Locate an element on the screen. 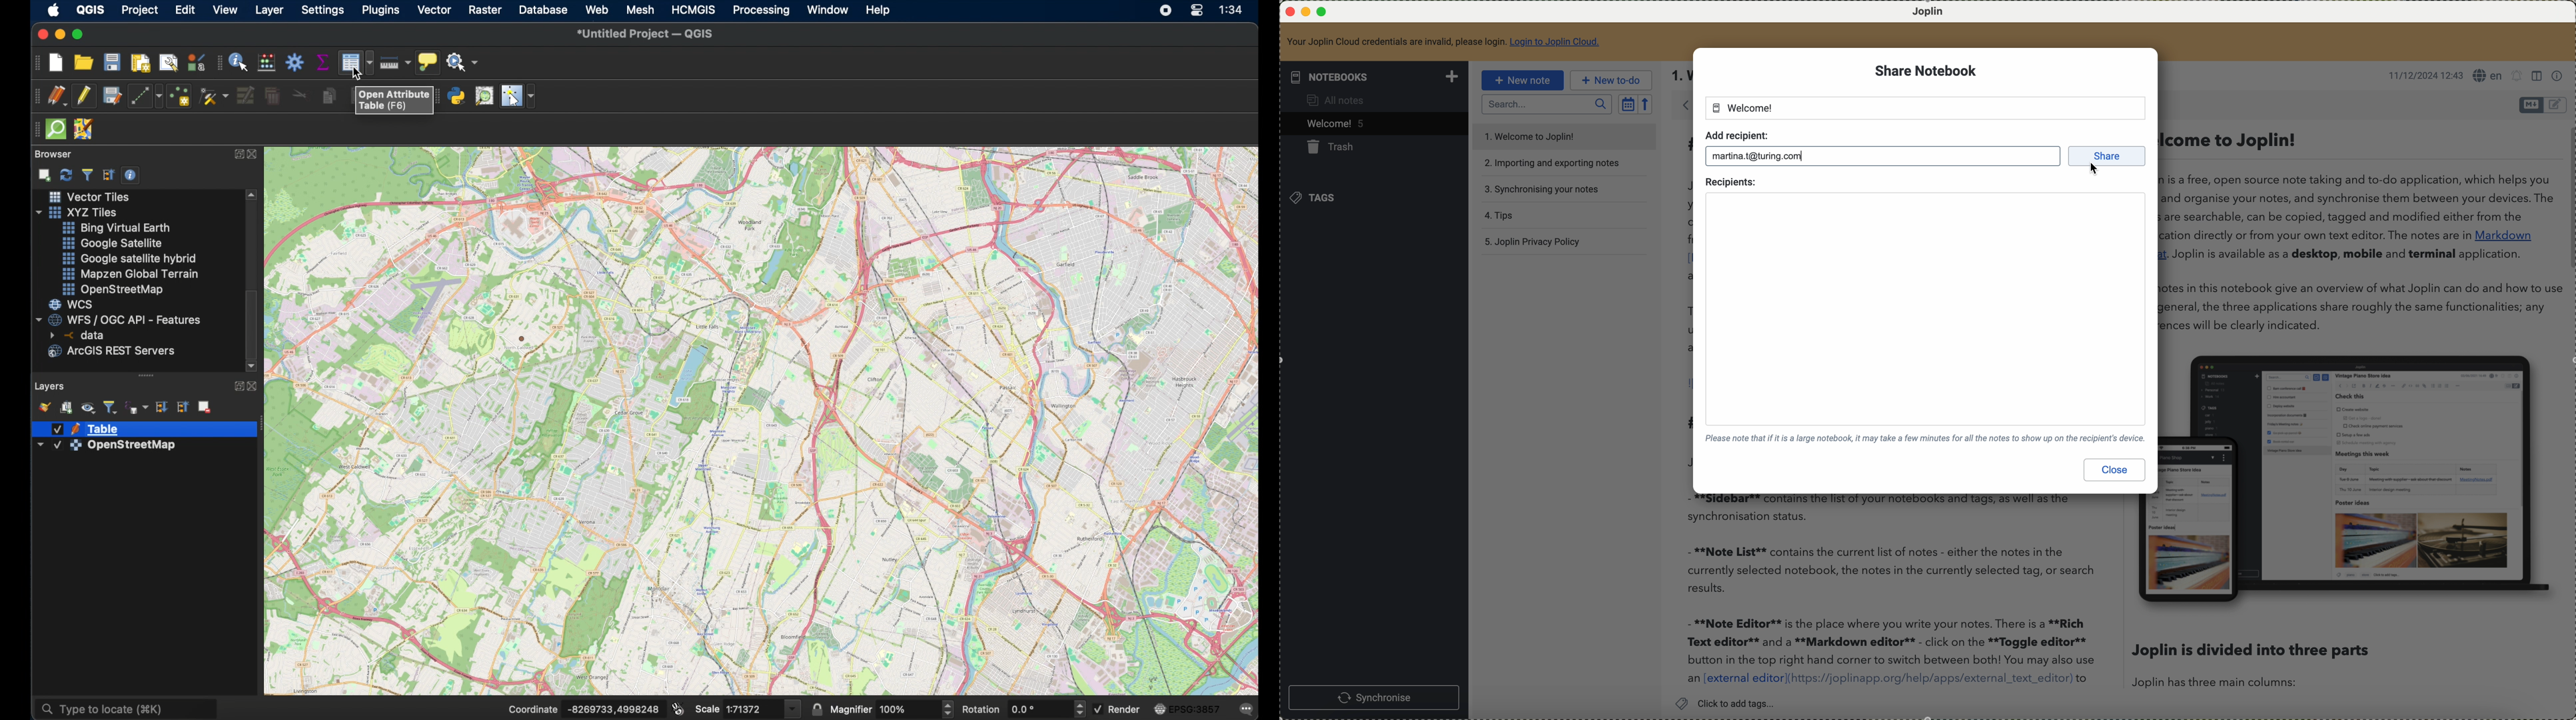 The height and width of the screenshot is (728, 2576). synchronise is located at coordinates (1374, 697).